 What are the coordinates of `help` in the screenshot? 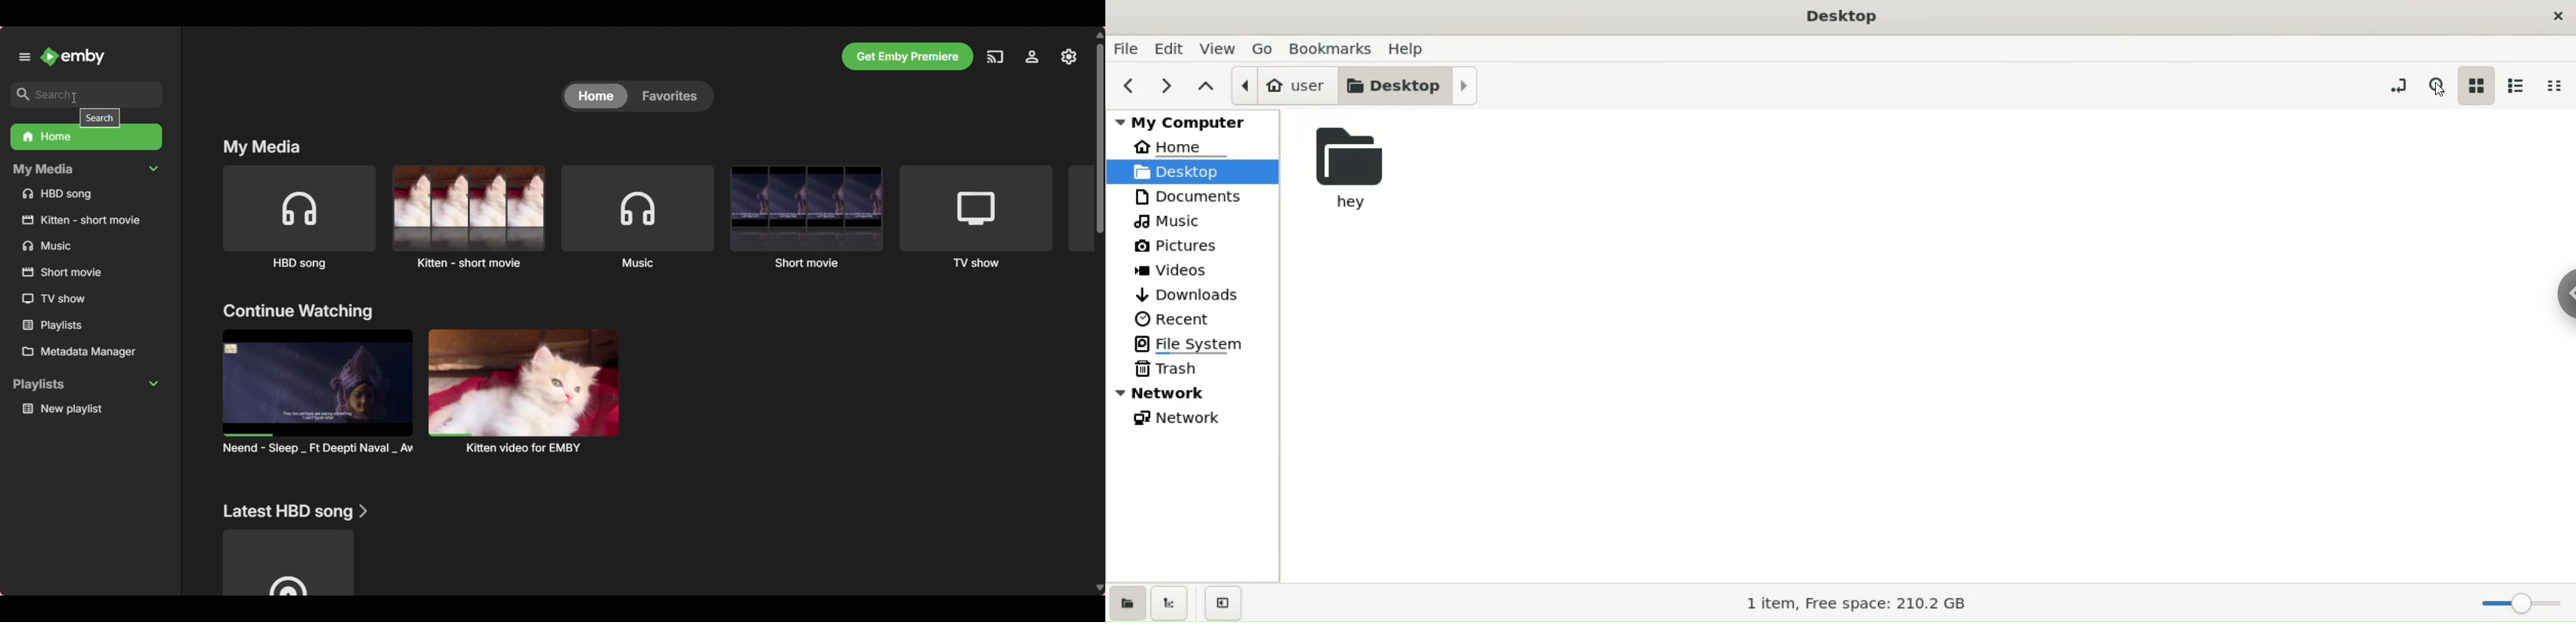 It's located at (1410, 49).